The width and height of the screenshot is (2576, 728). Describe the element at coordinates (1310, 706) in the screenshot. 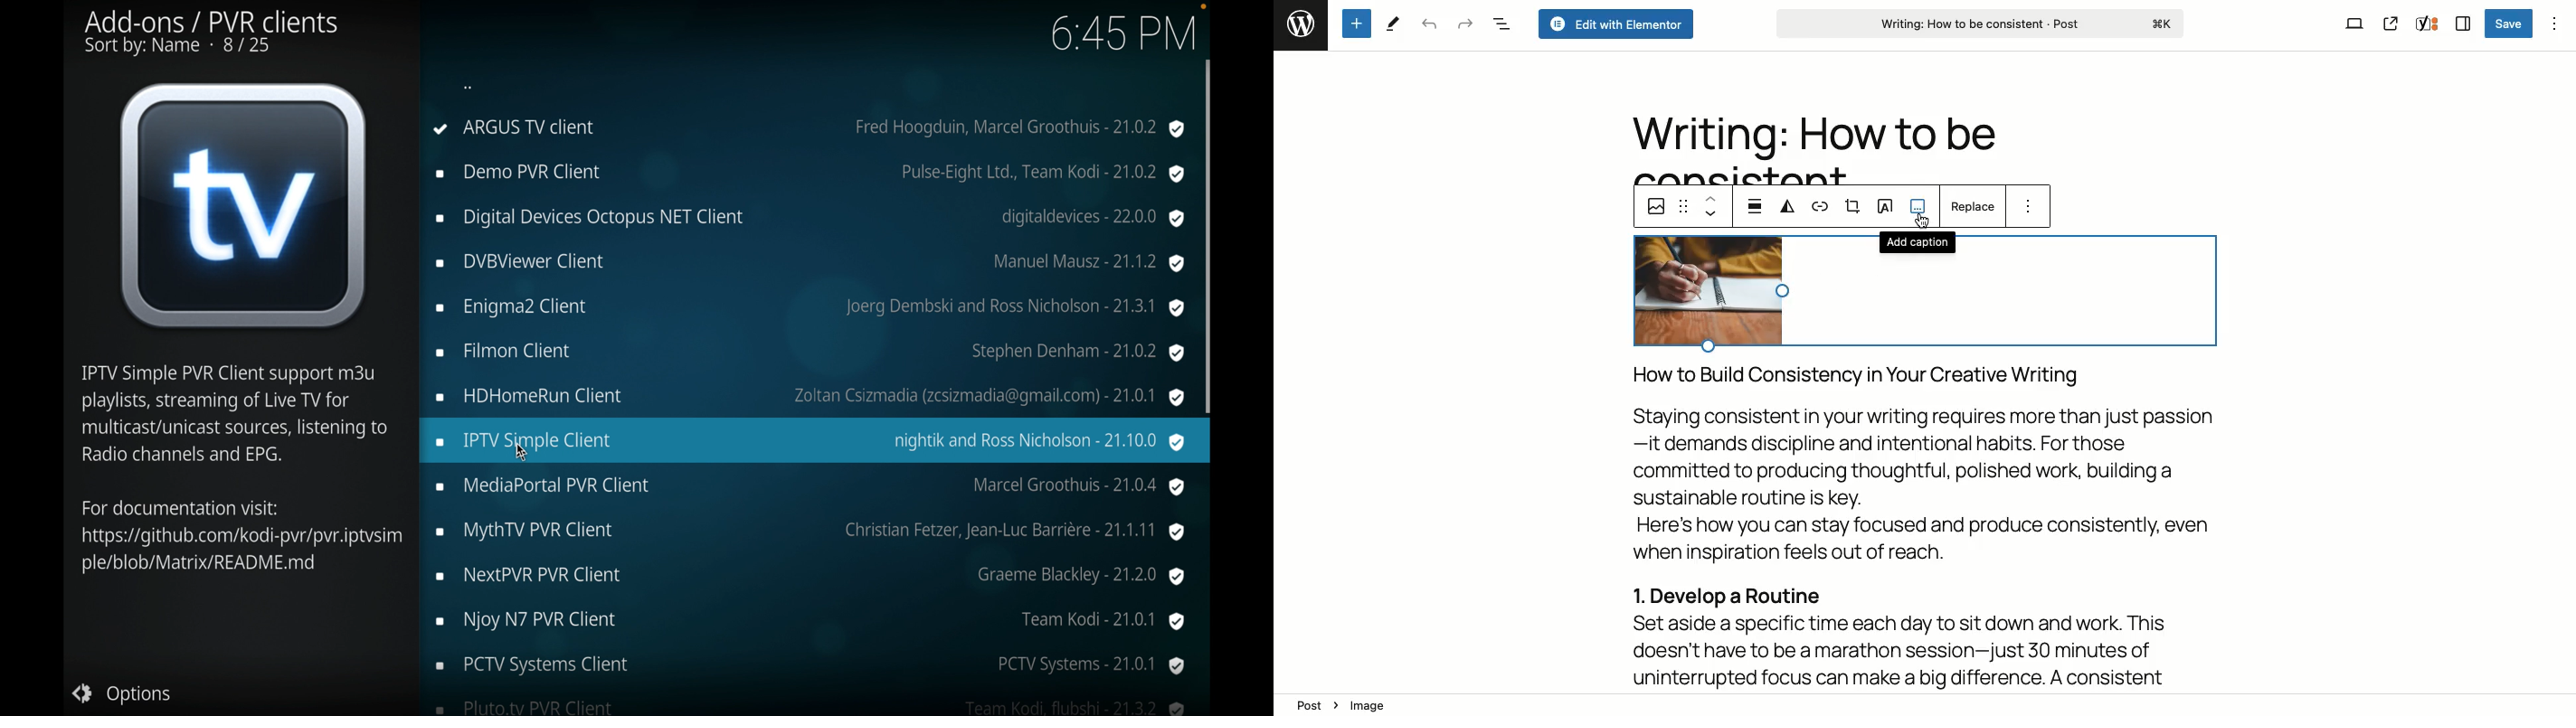

I see `post` at that location.